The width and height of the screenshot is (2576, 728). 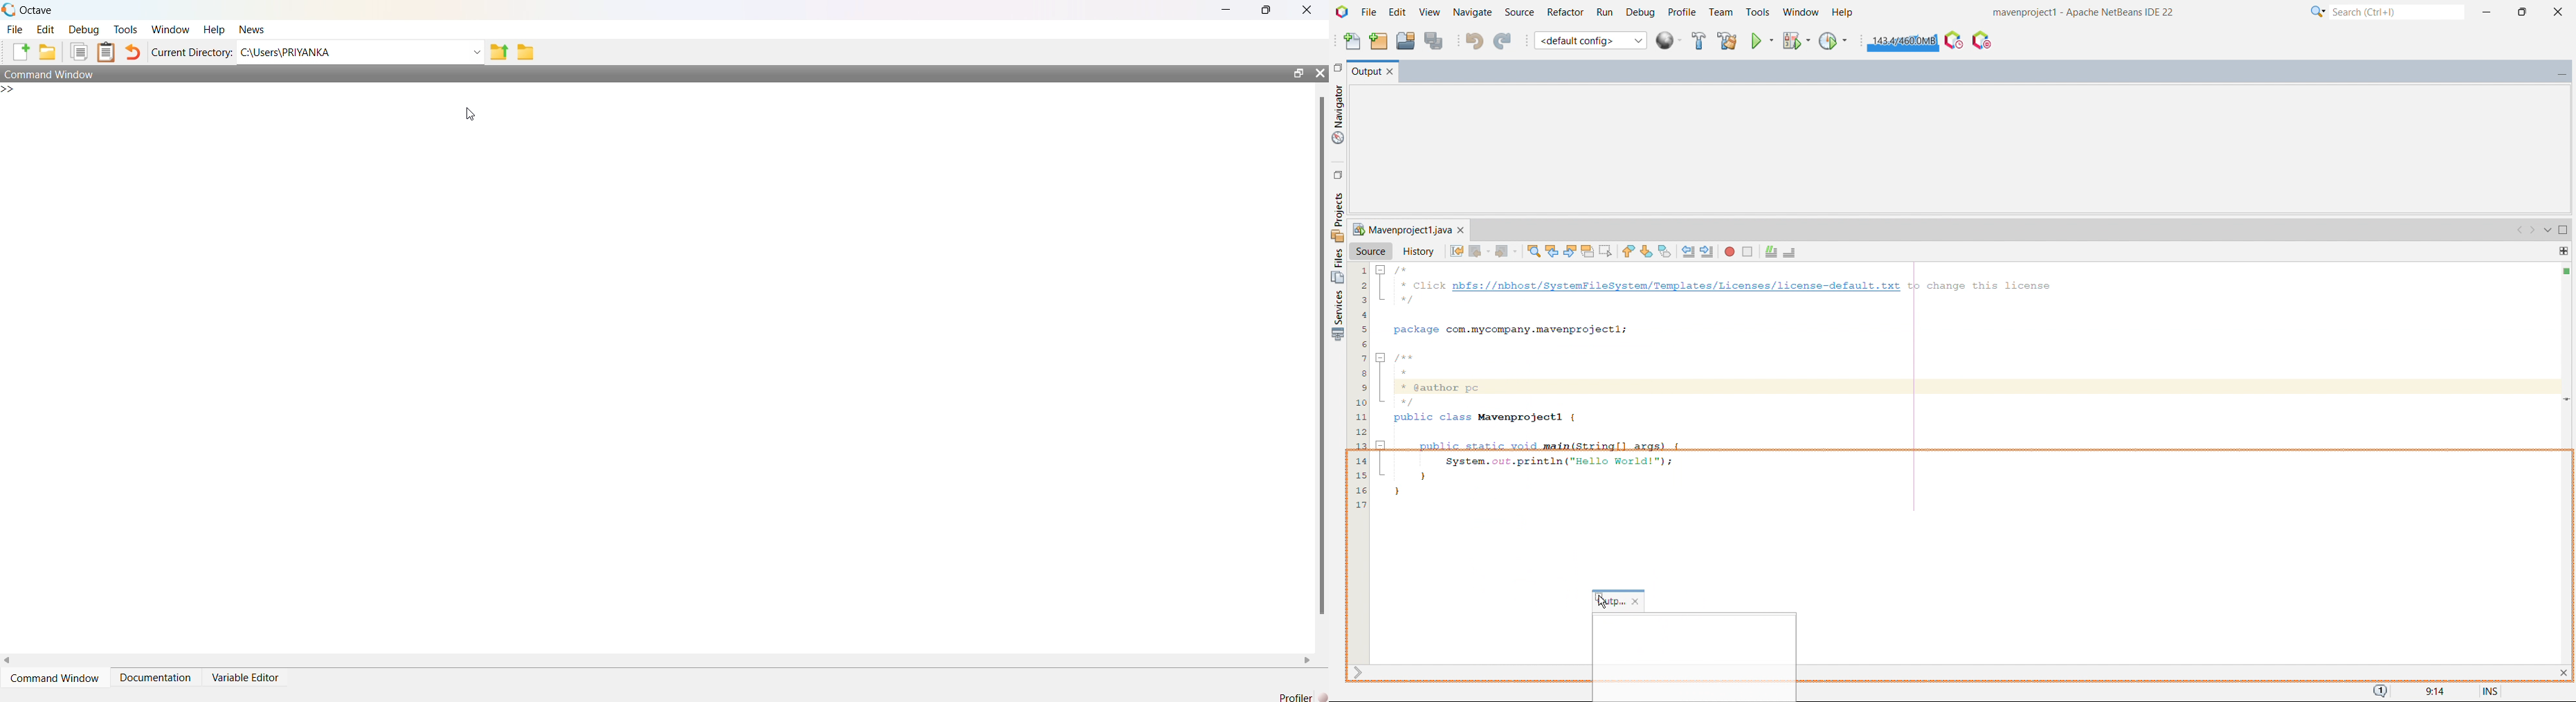 What do you see at coordinates (1730, 251) in the screenshot?
I see `start macro recording ` at bounding box center [1730, 251].